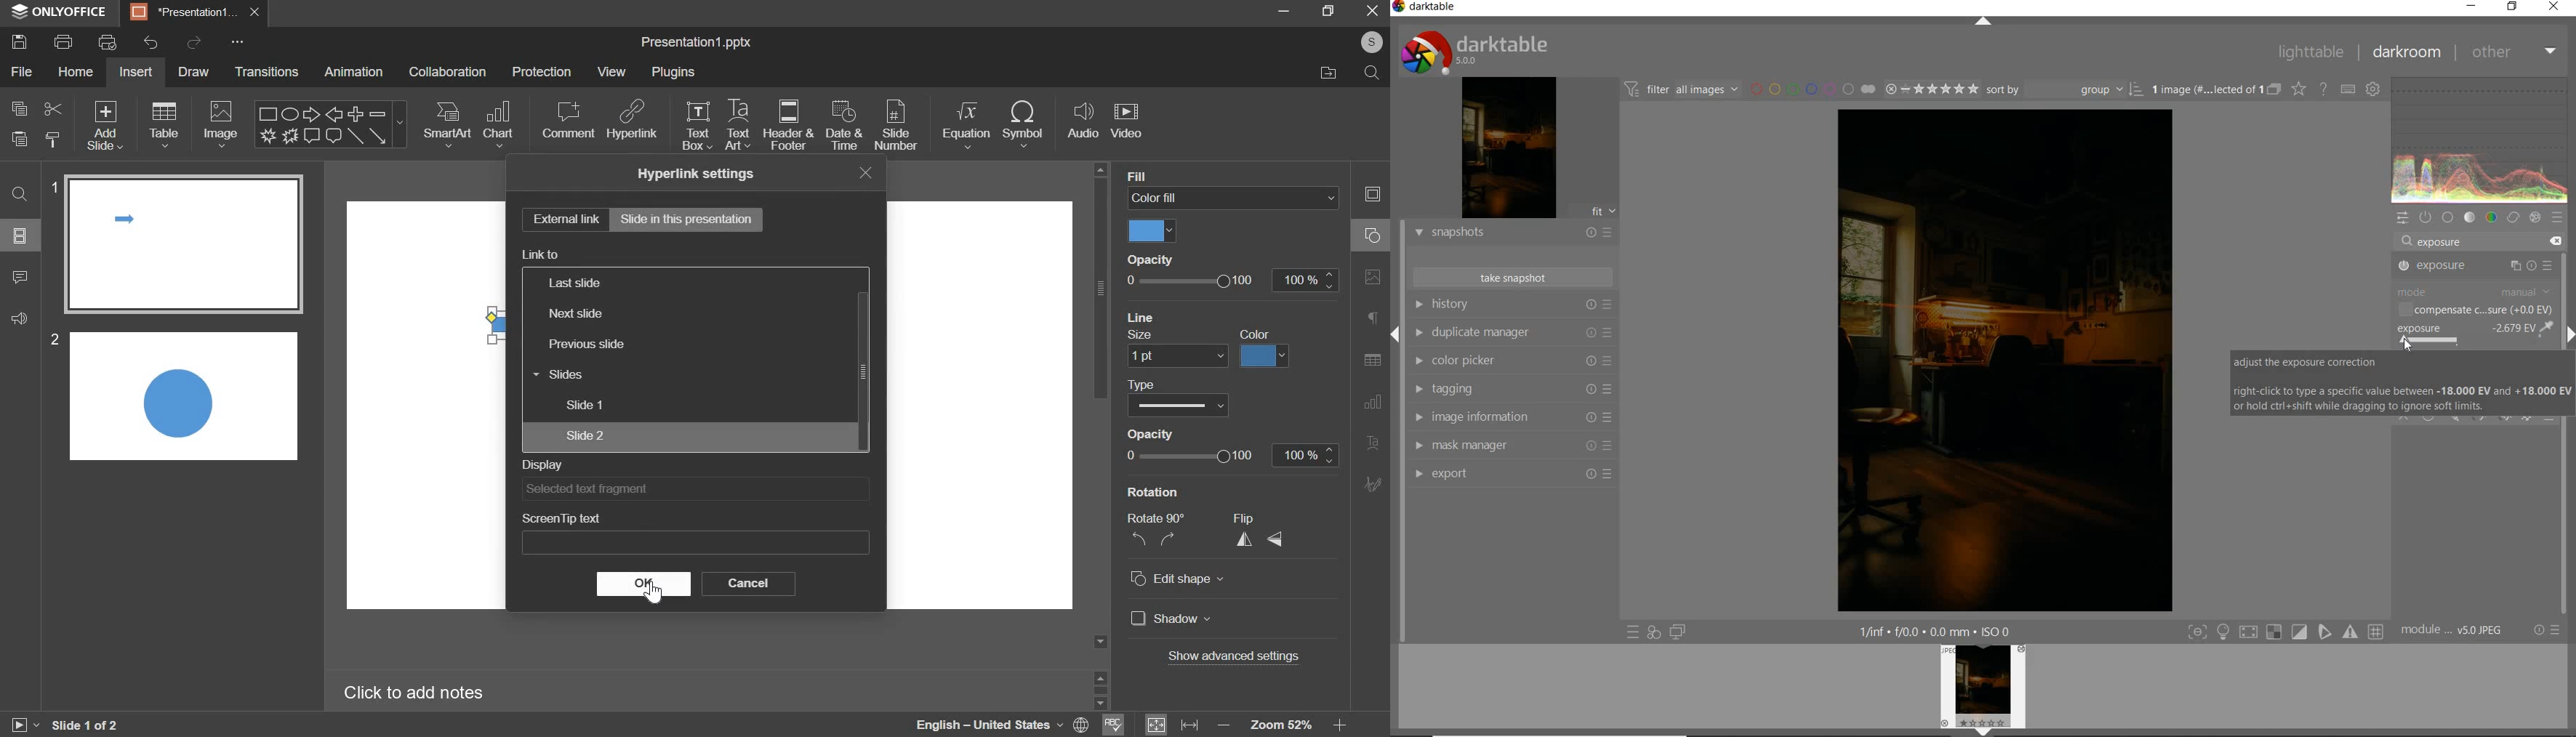 This screenshot has width=2576, height=756. What do you see at coordinates (639, 489) in the screenshot?
I see `selected text fragment` at bounding box center [639, 489].